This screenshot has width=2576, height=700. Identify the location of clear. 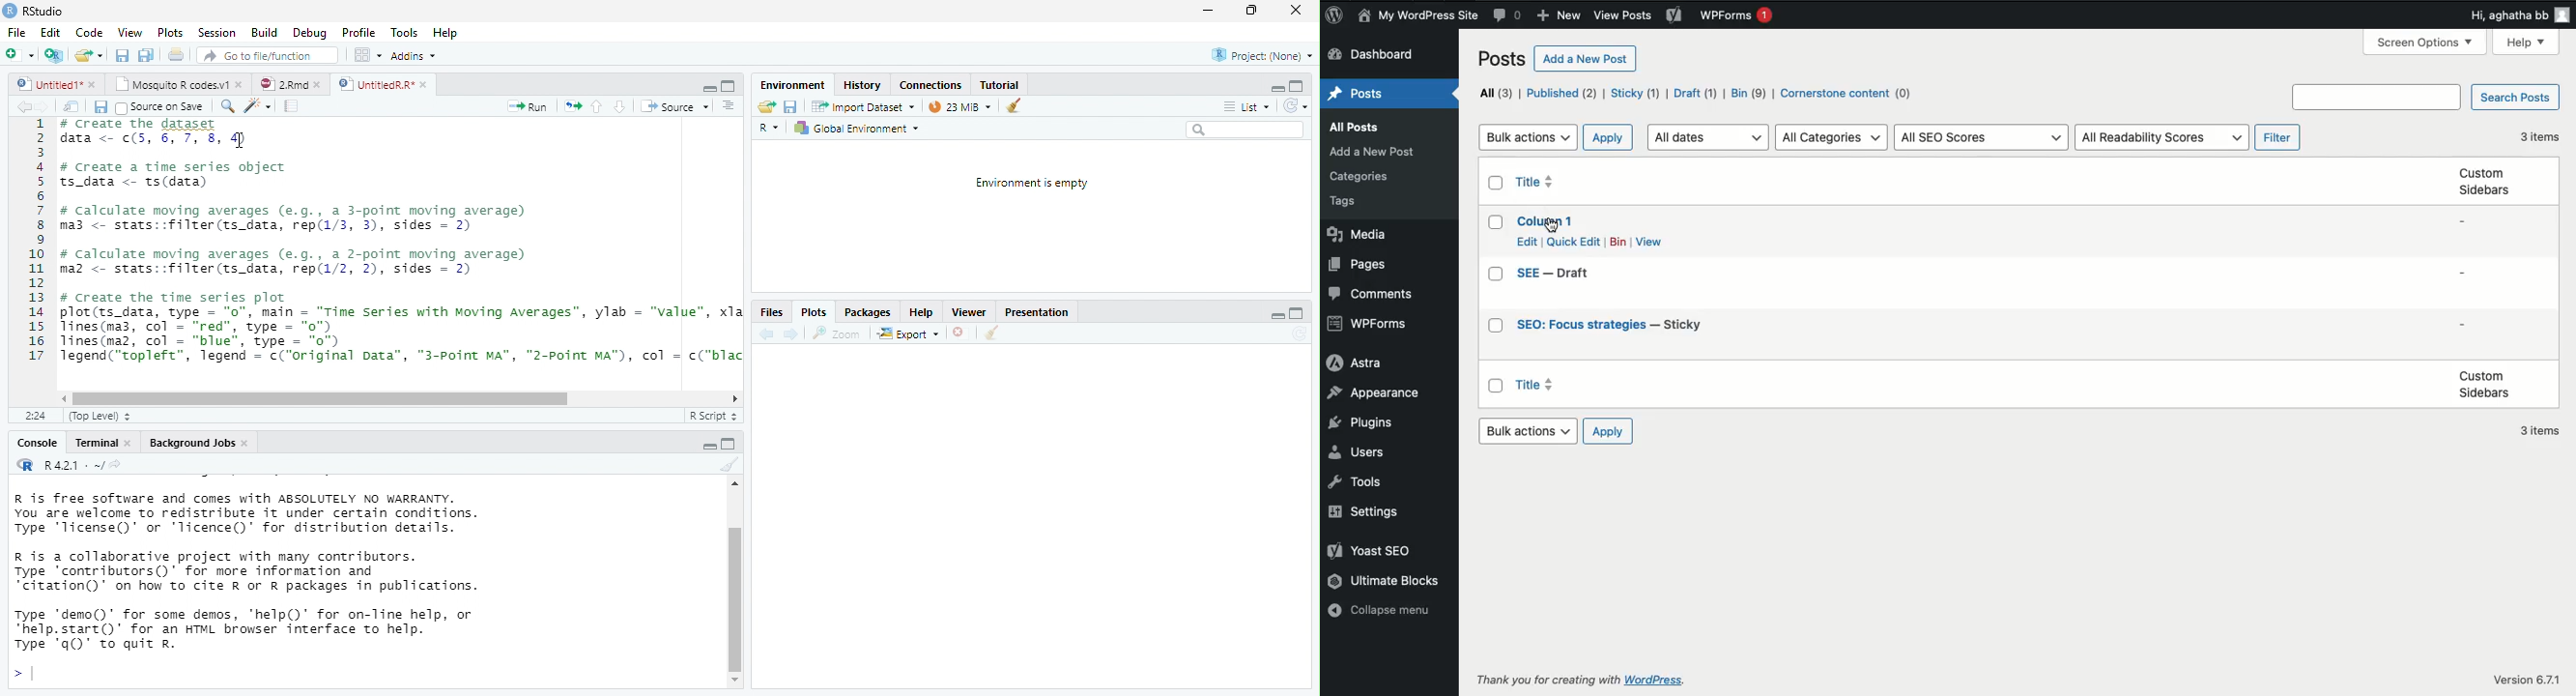
(728, 465).